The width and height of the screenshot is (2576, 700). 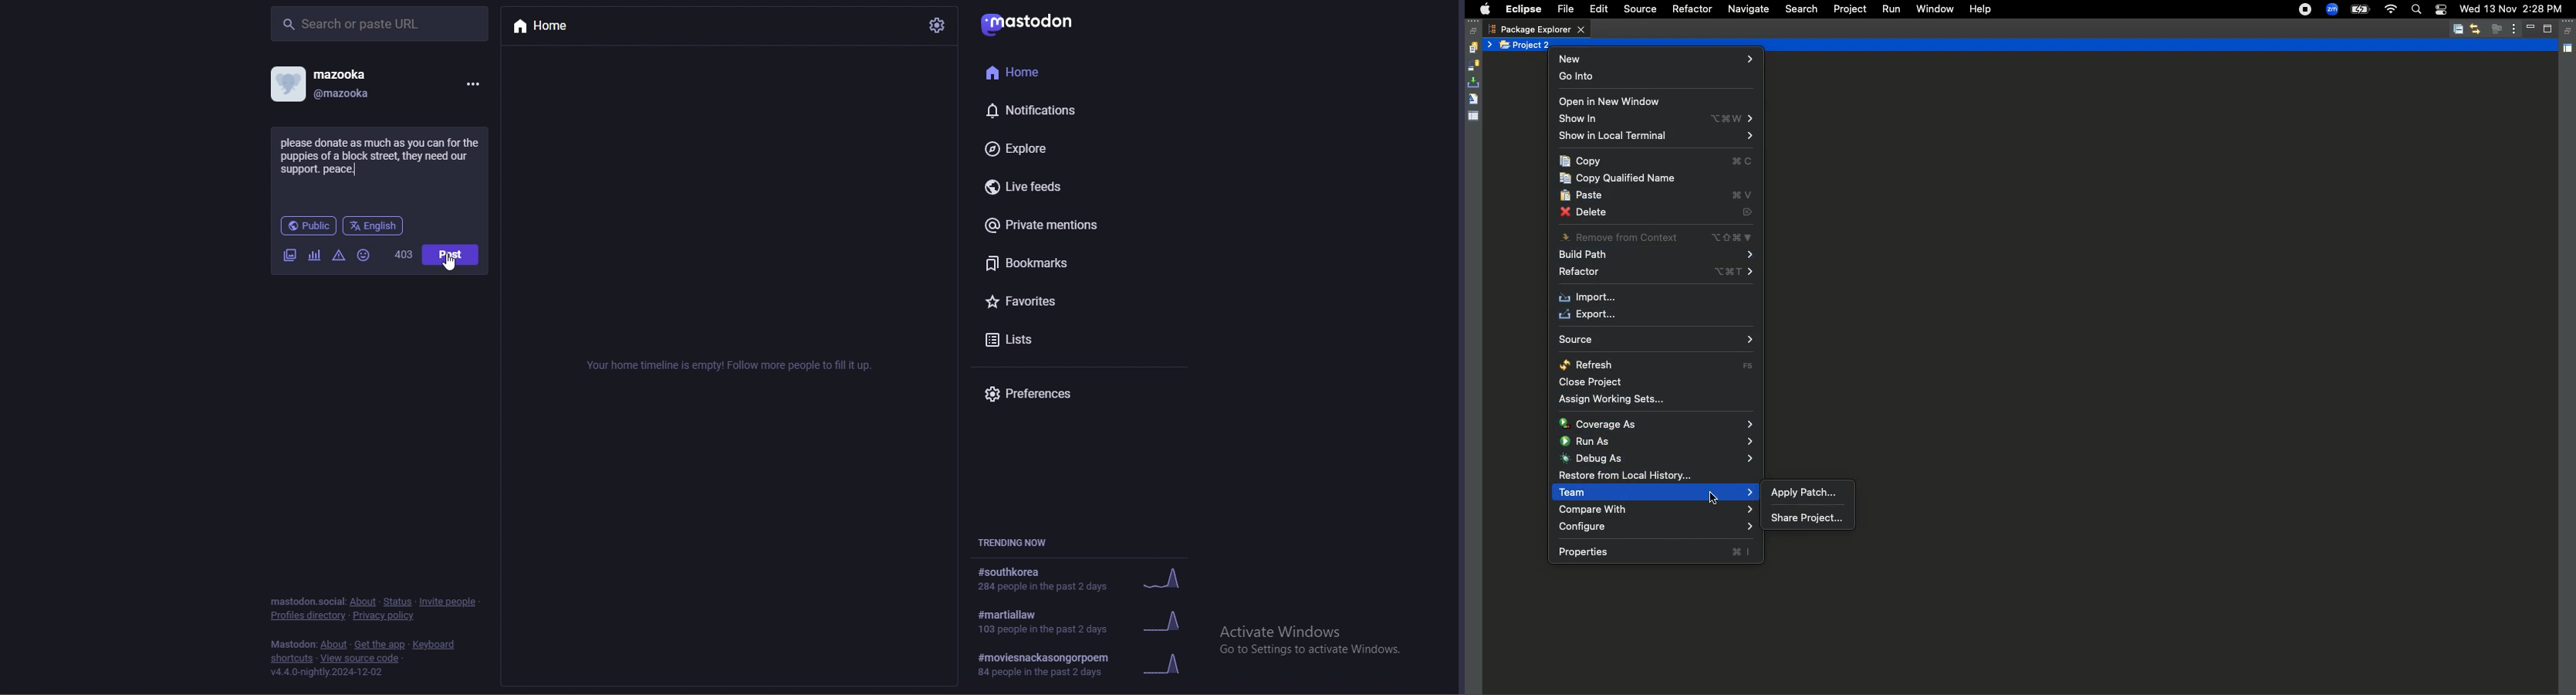 What do you see at coordinates (1062, 226) in the screenshot?
I see `private mentions` at bounding box center [1062, 226].